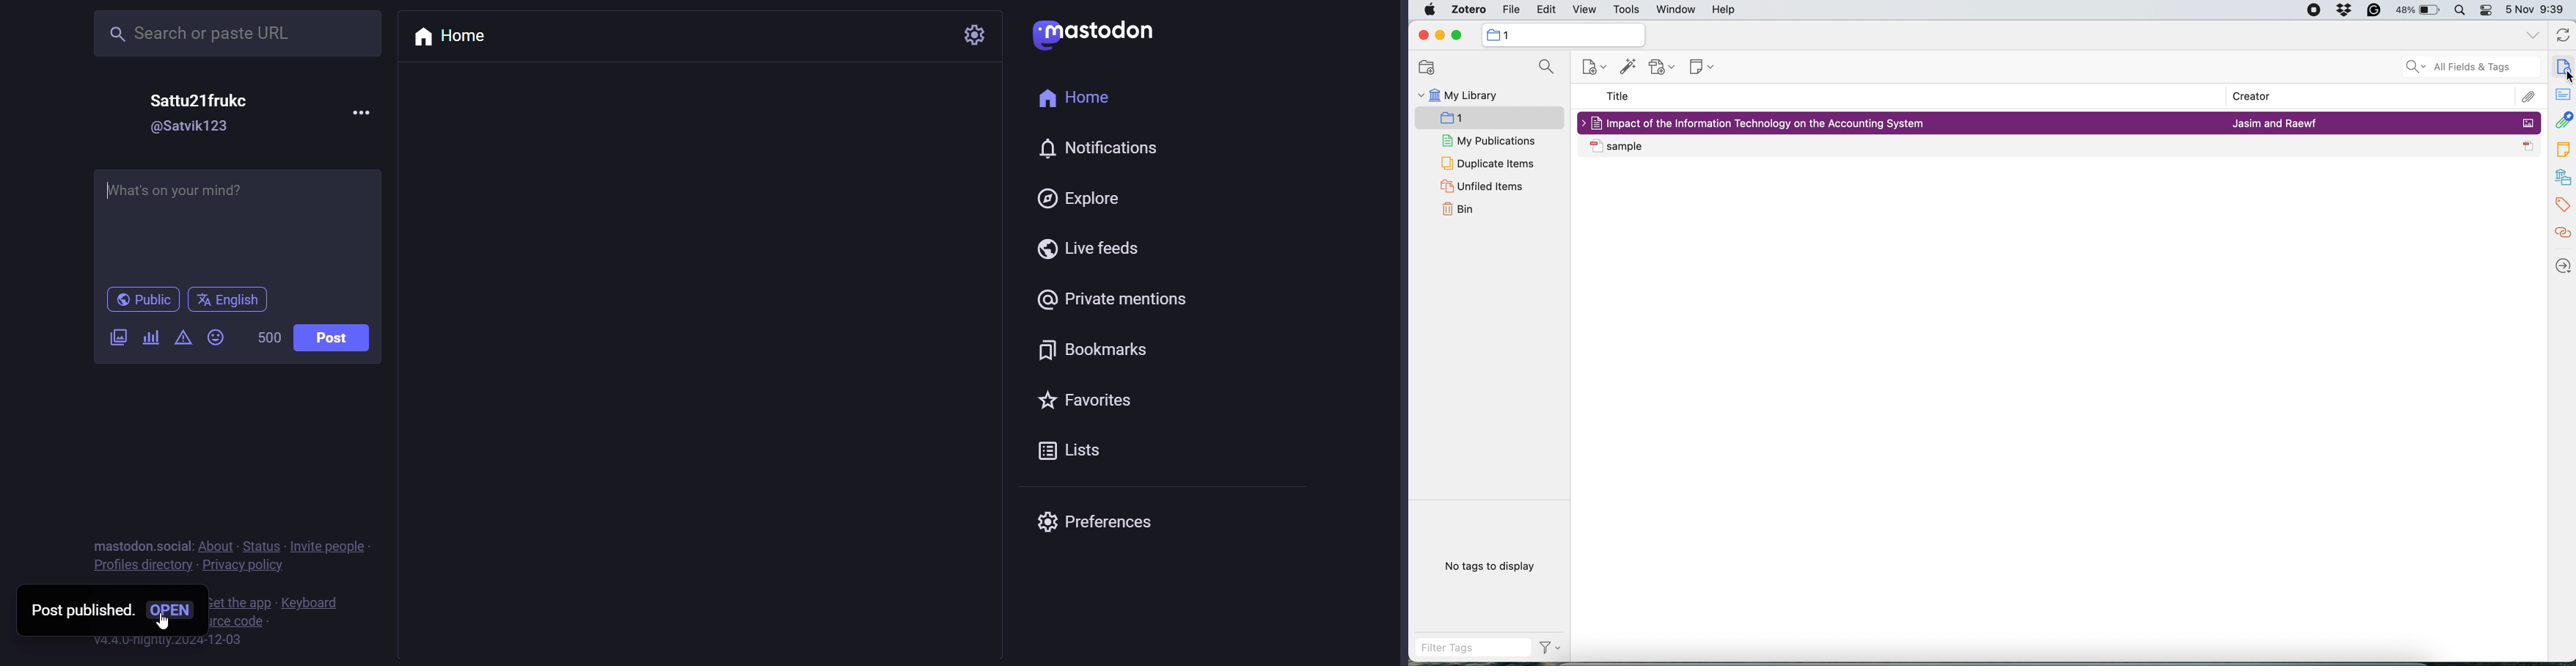  What do you see at coordinates (232, 299) in the screenshot?
I see `english` at bounding box center [232, 299].